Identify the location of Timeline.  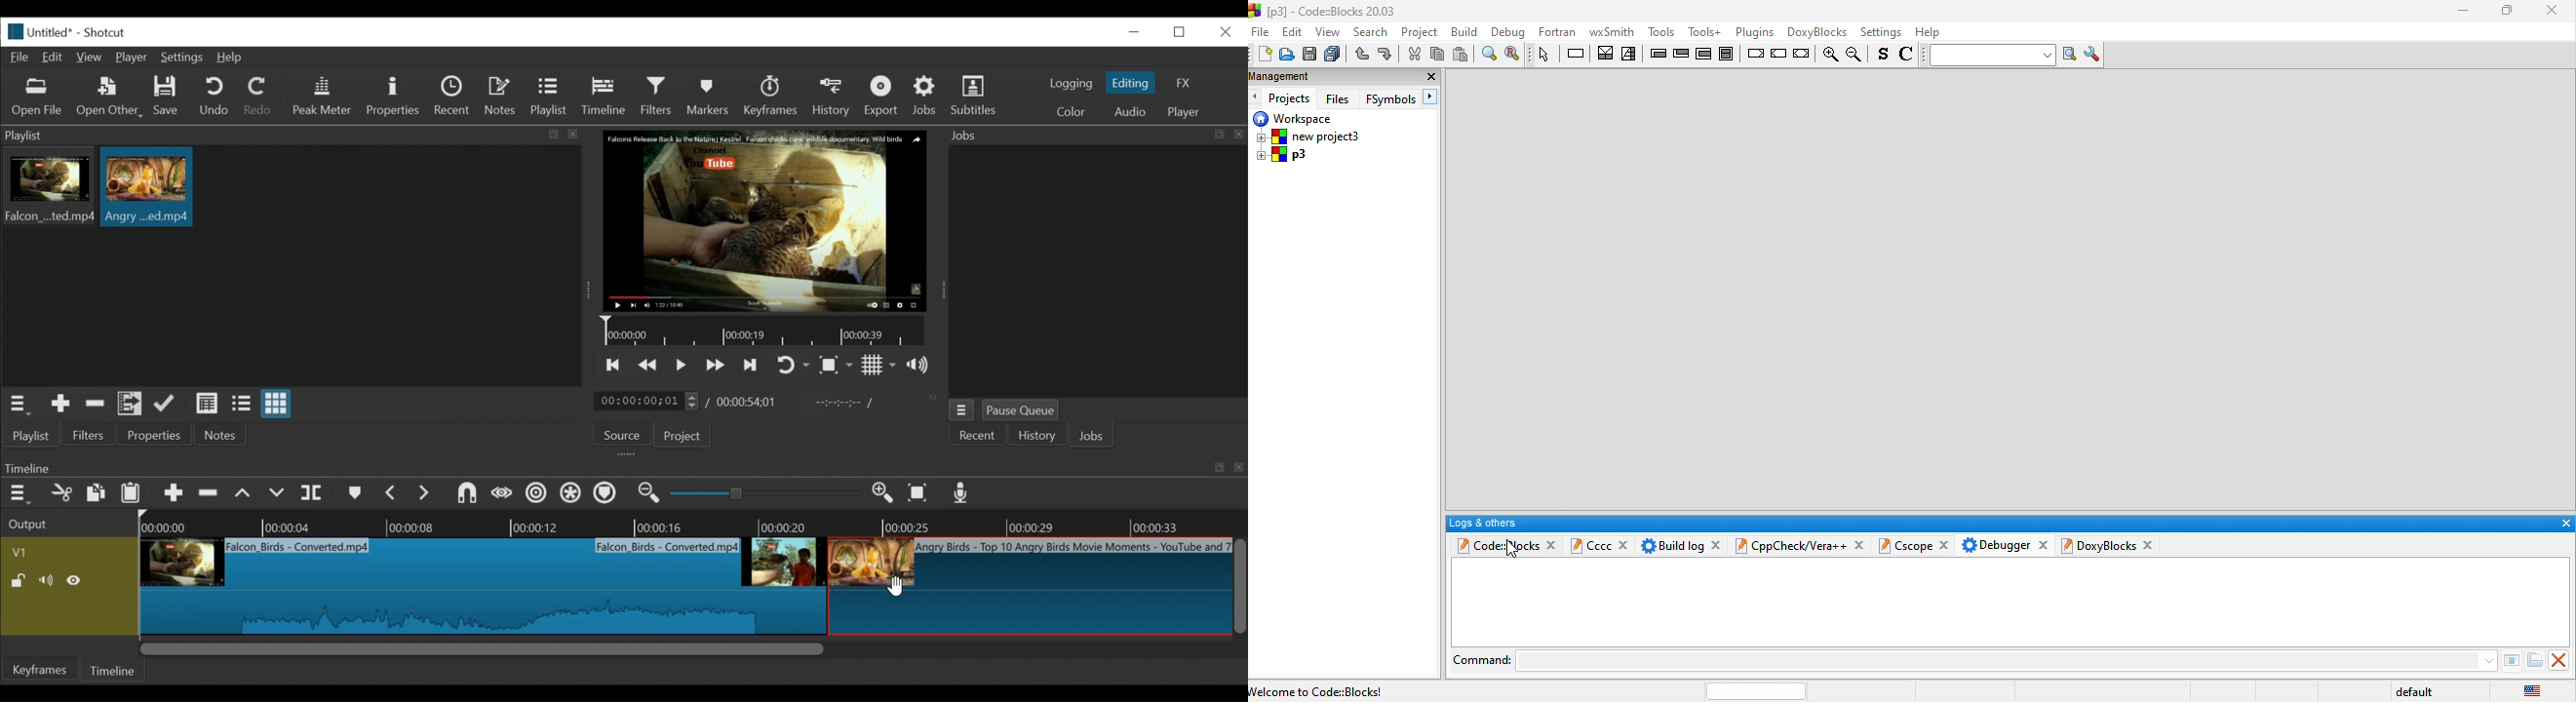
(607, 94).